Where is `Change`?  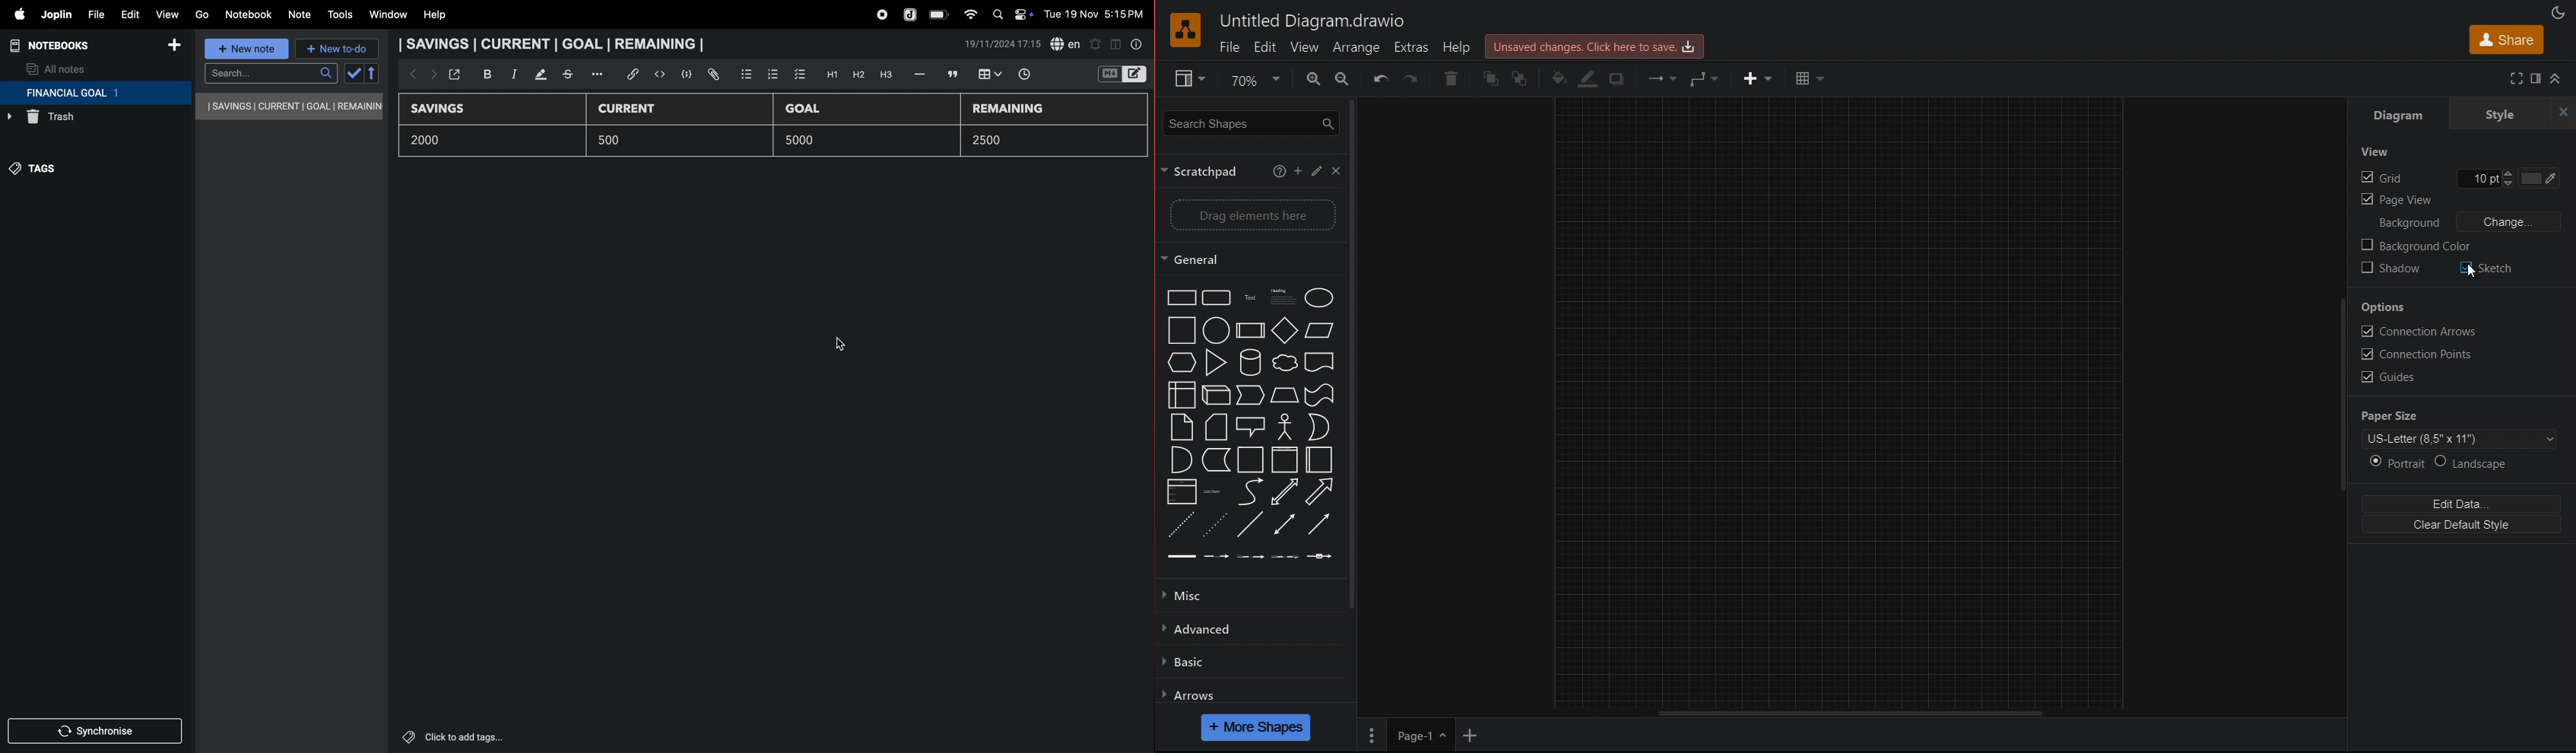
Change is located at coordinates (2516, 221).